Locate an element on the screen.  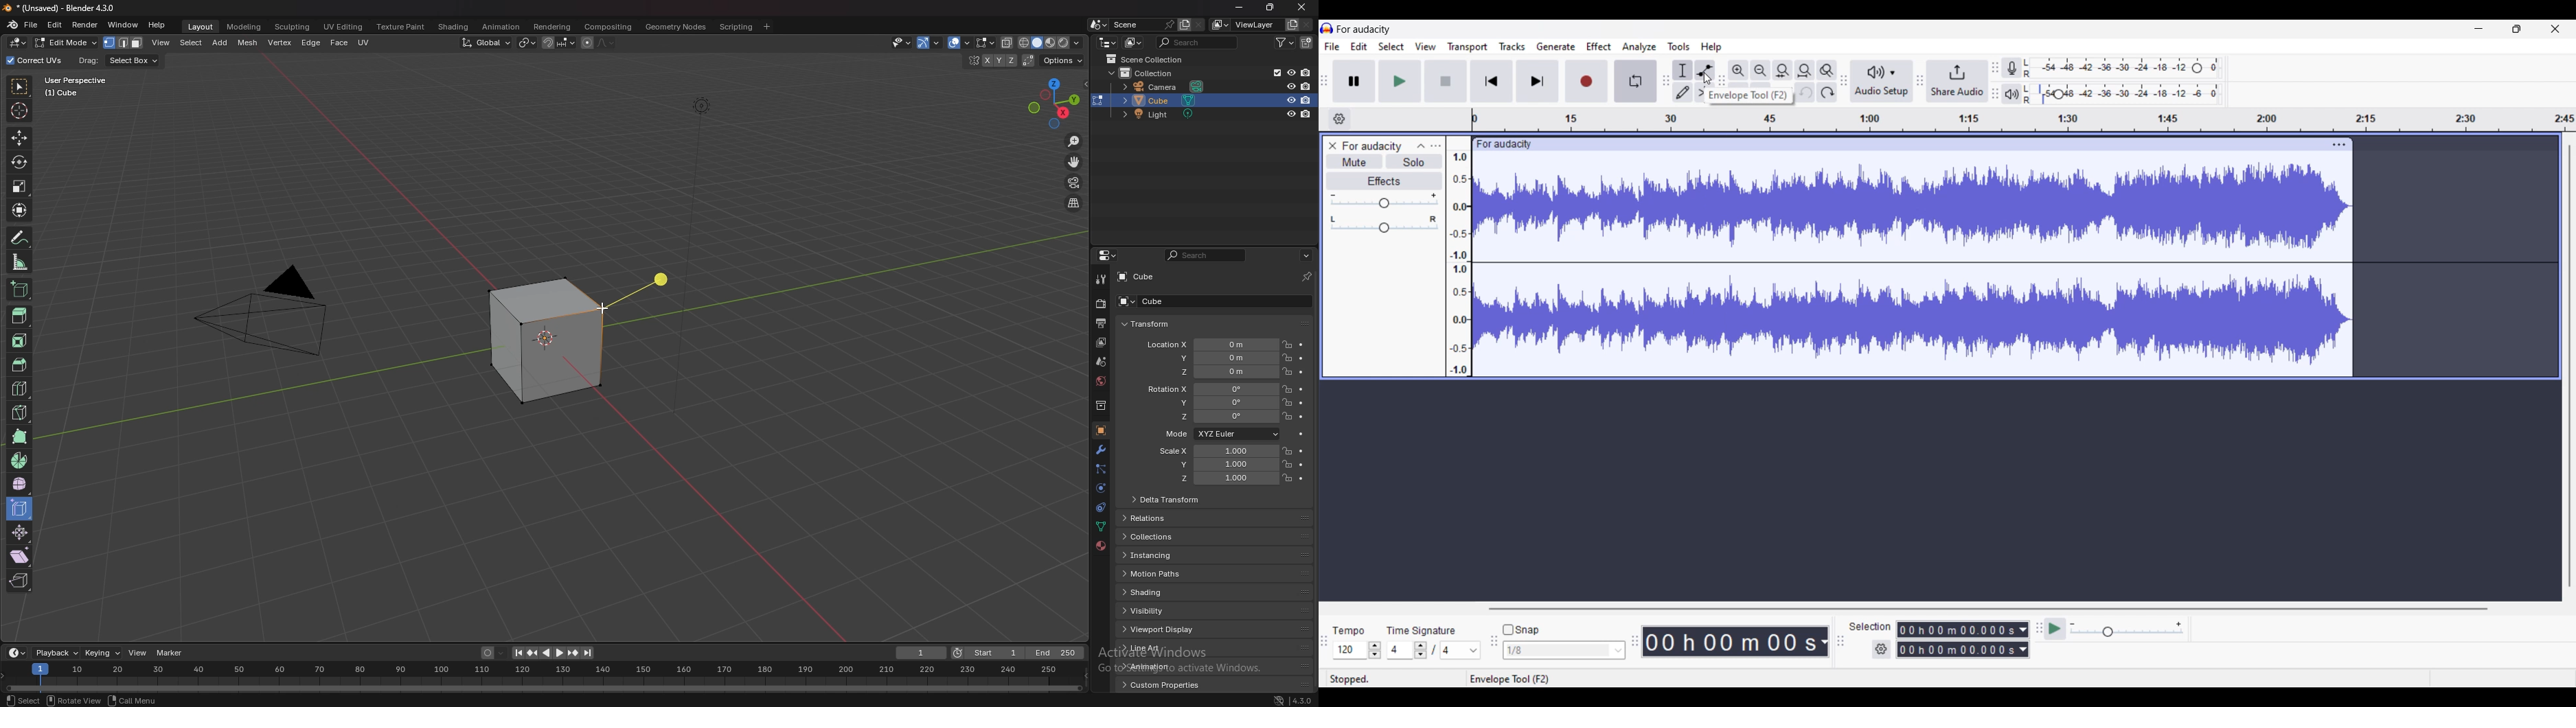
Analyze is located at coordinates (1639, 47).